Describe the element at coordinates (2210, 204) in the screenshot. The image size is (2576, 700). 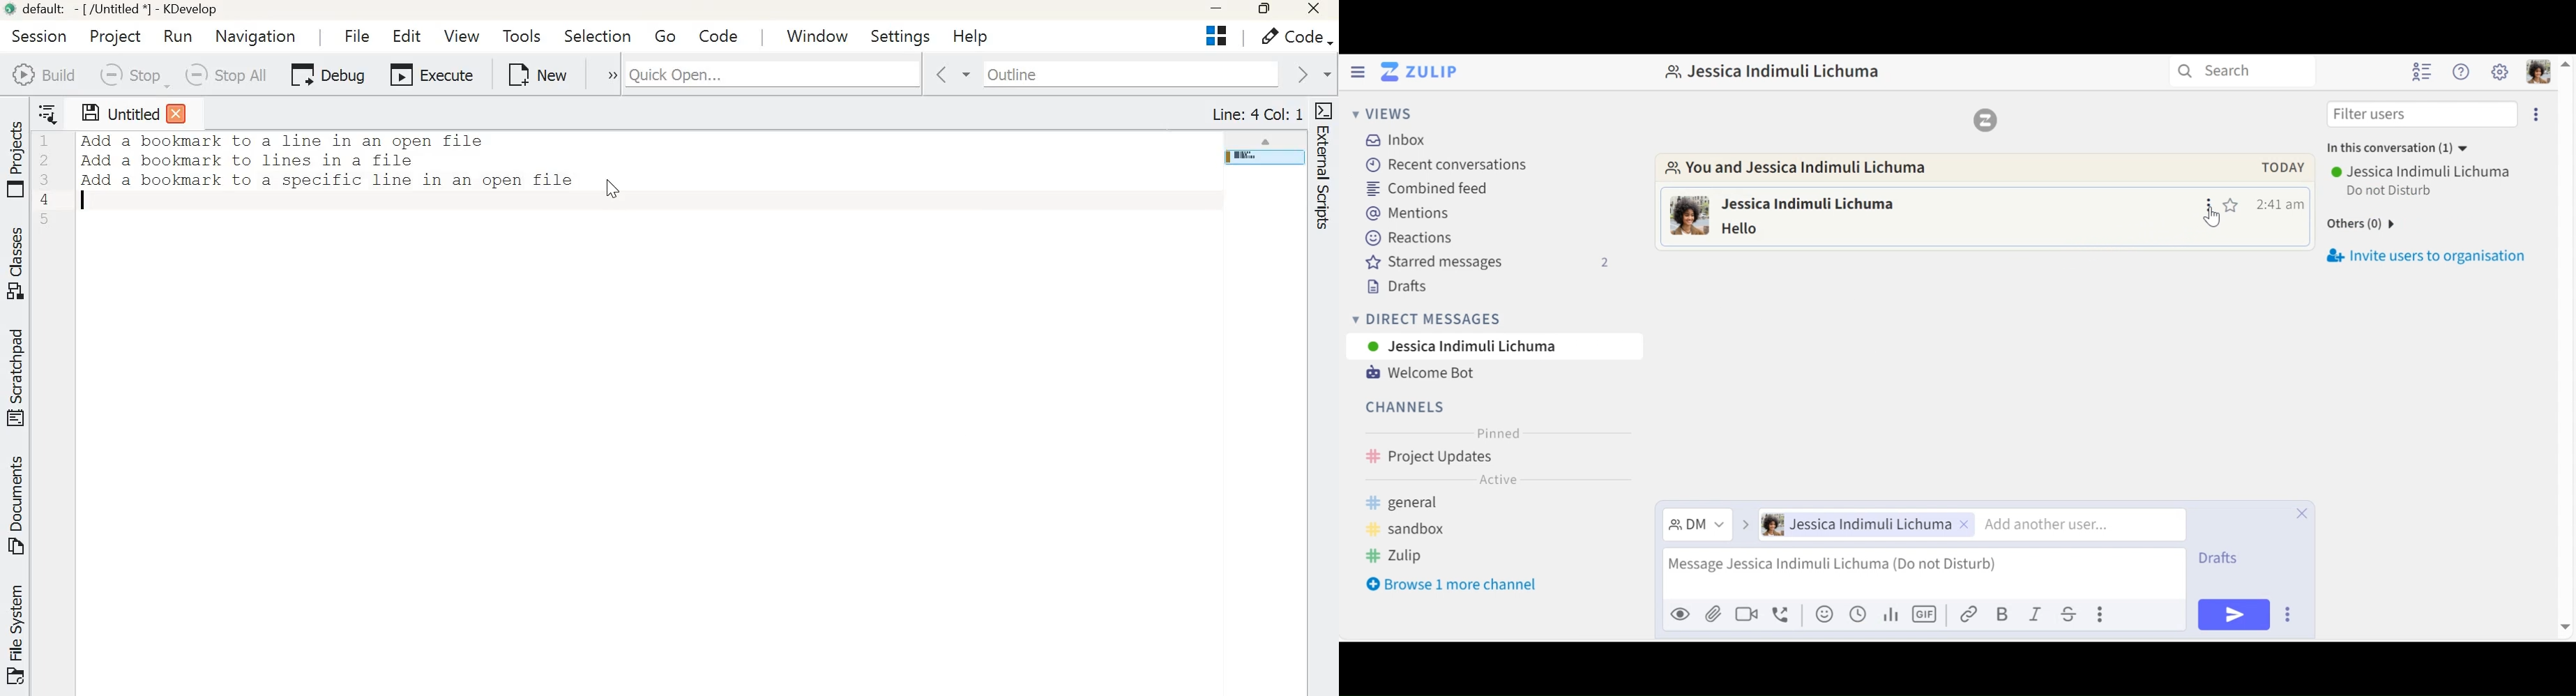
I see `message actions` at that location.